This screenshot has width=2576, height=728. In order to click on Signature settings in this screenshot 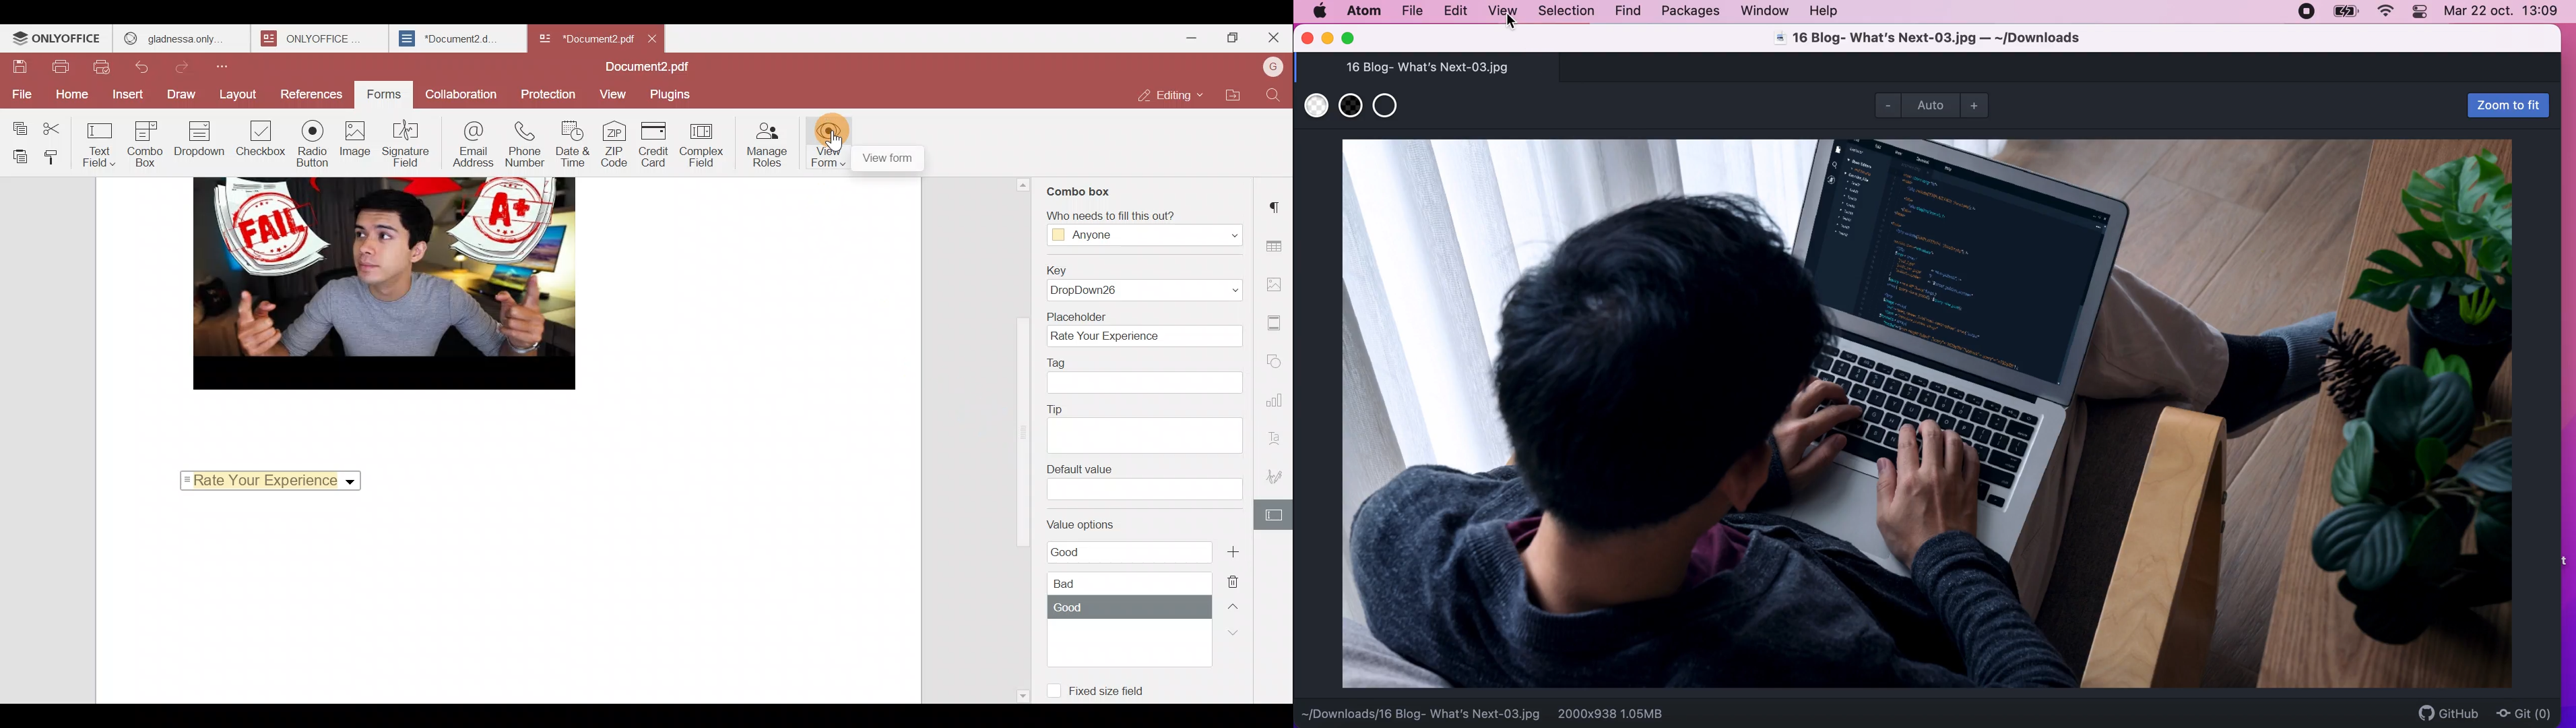, I will do `click(1277, 473)`.